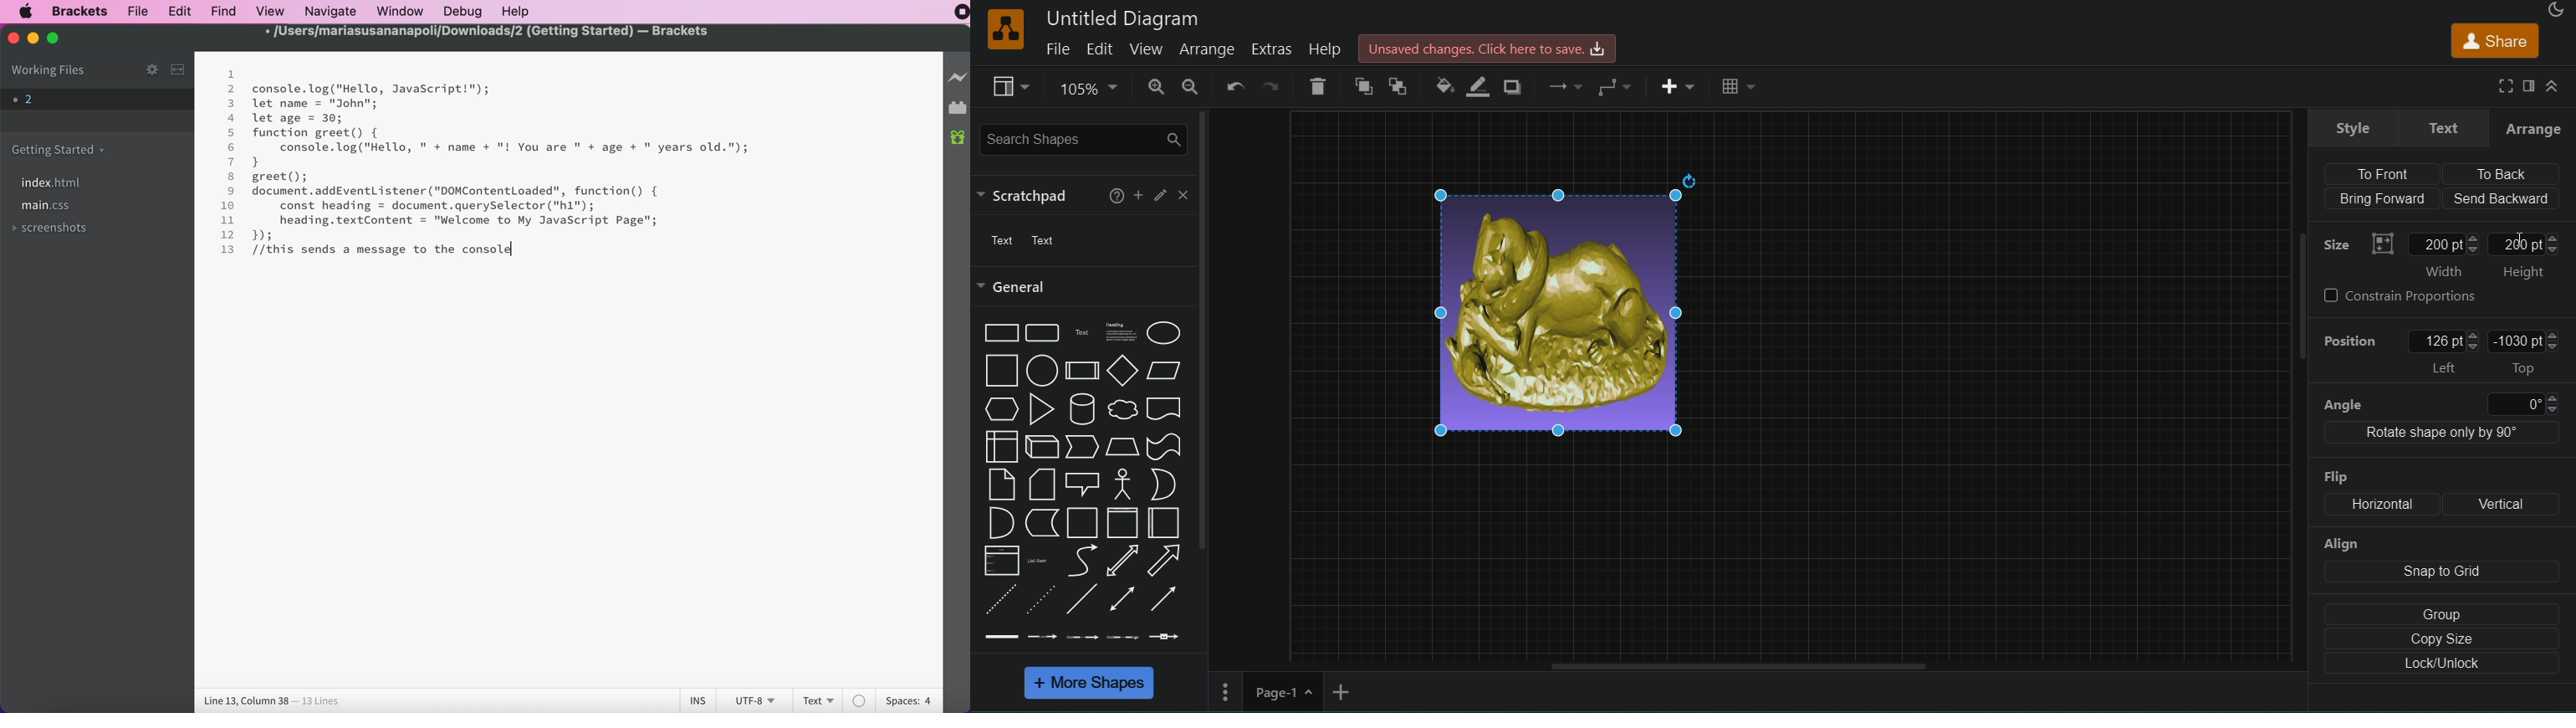  I want to click on undo, so click(1234, 88).